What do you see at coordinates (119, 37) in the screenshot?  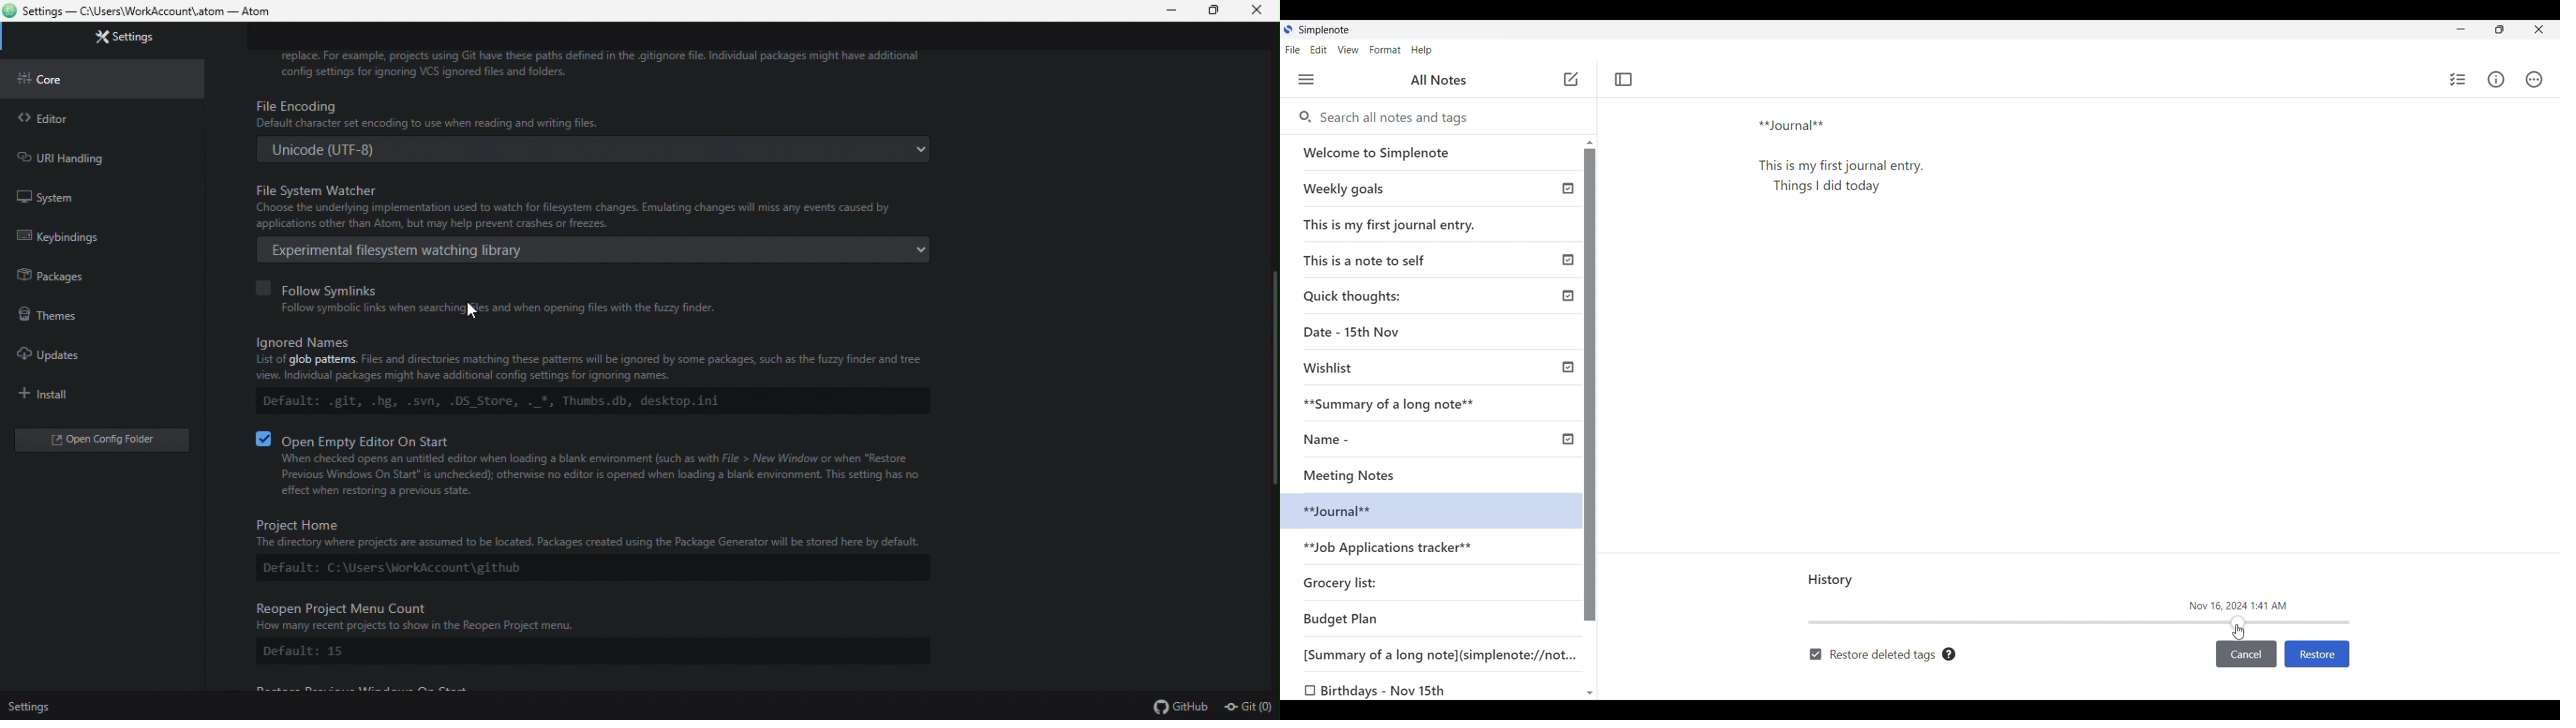 I see `Settings` at bounding box center [119, 37].